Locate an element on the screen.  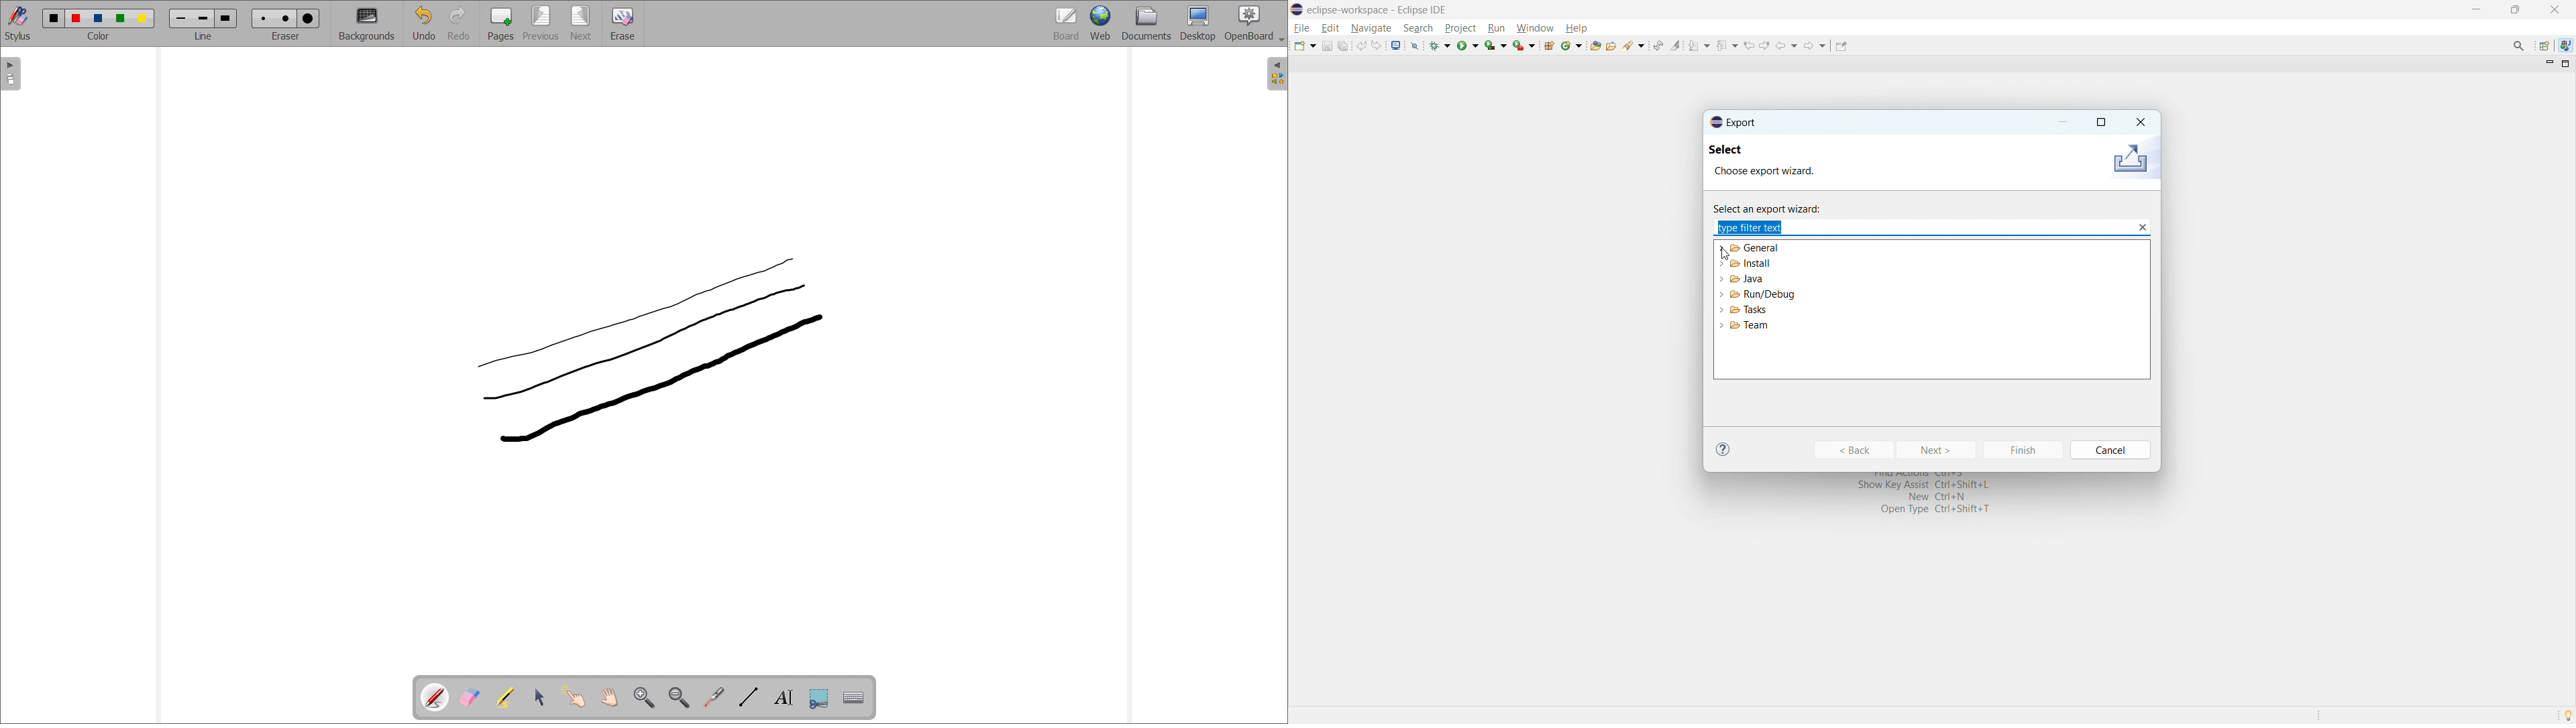
previous annotation is located at coordinates (1727, 44).